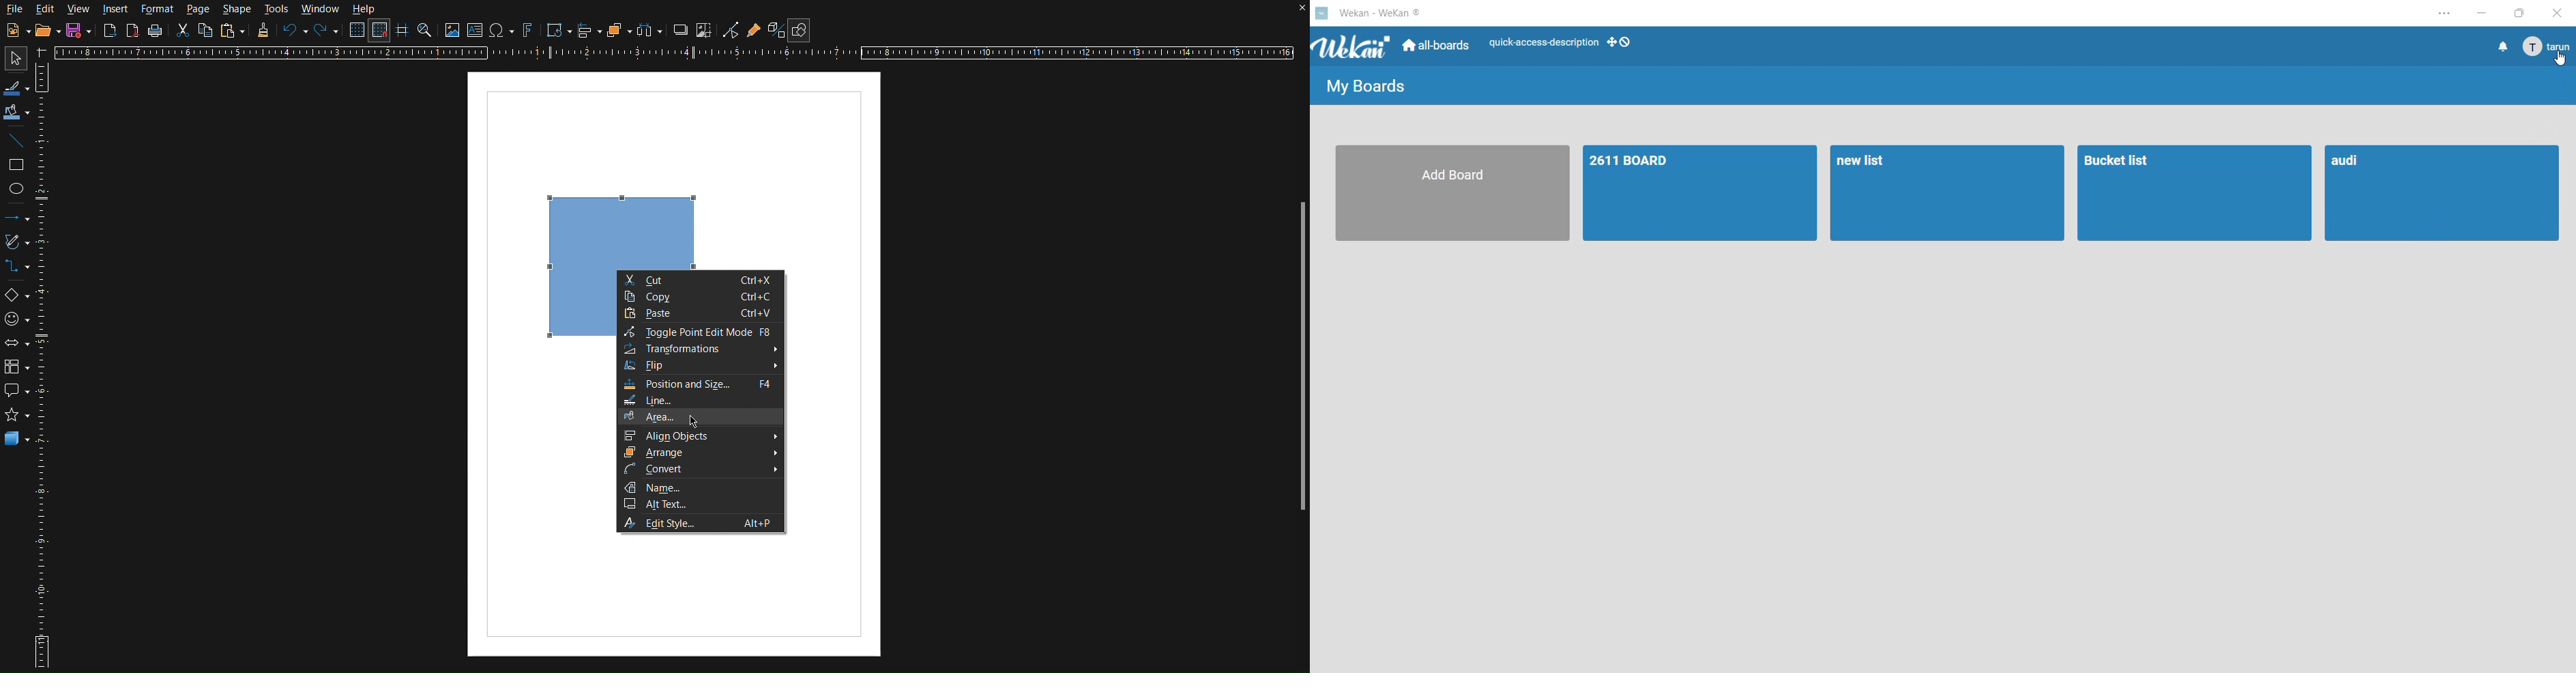 The width and height of the screenshot is (2576, 700). I want to click on Toggle Point Edit Mode, so click(699, 332).